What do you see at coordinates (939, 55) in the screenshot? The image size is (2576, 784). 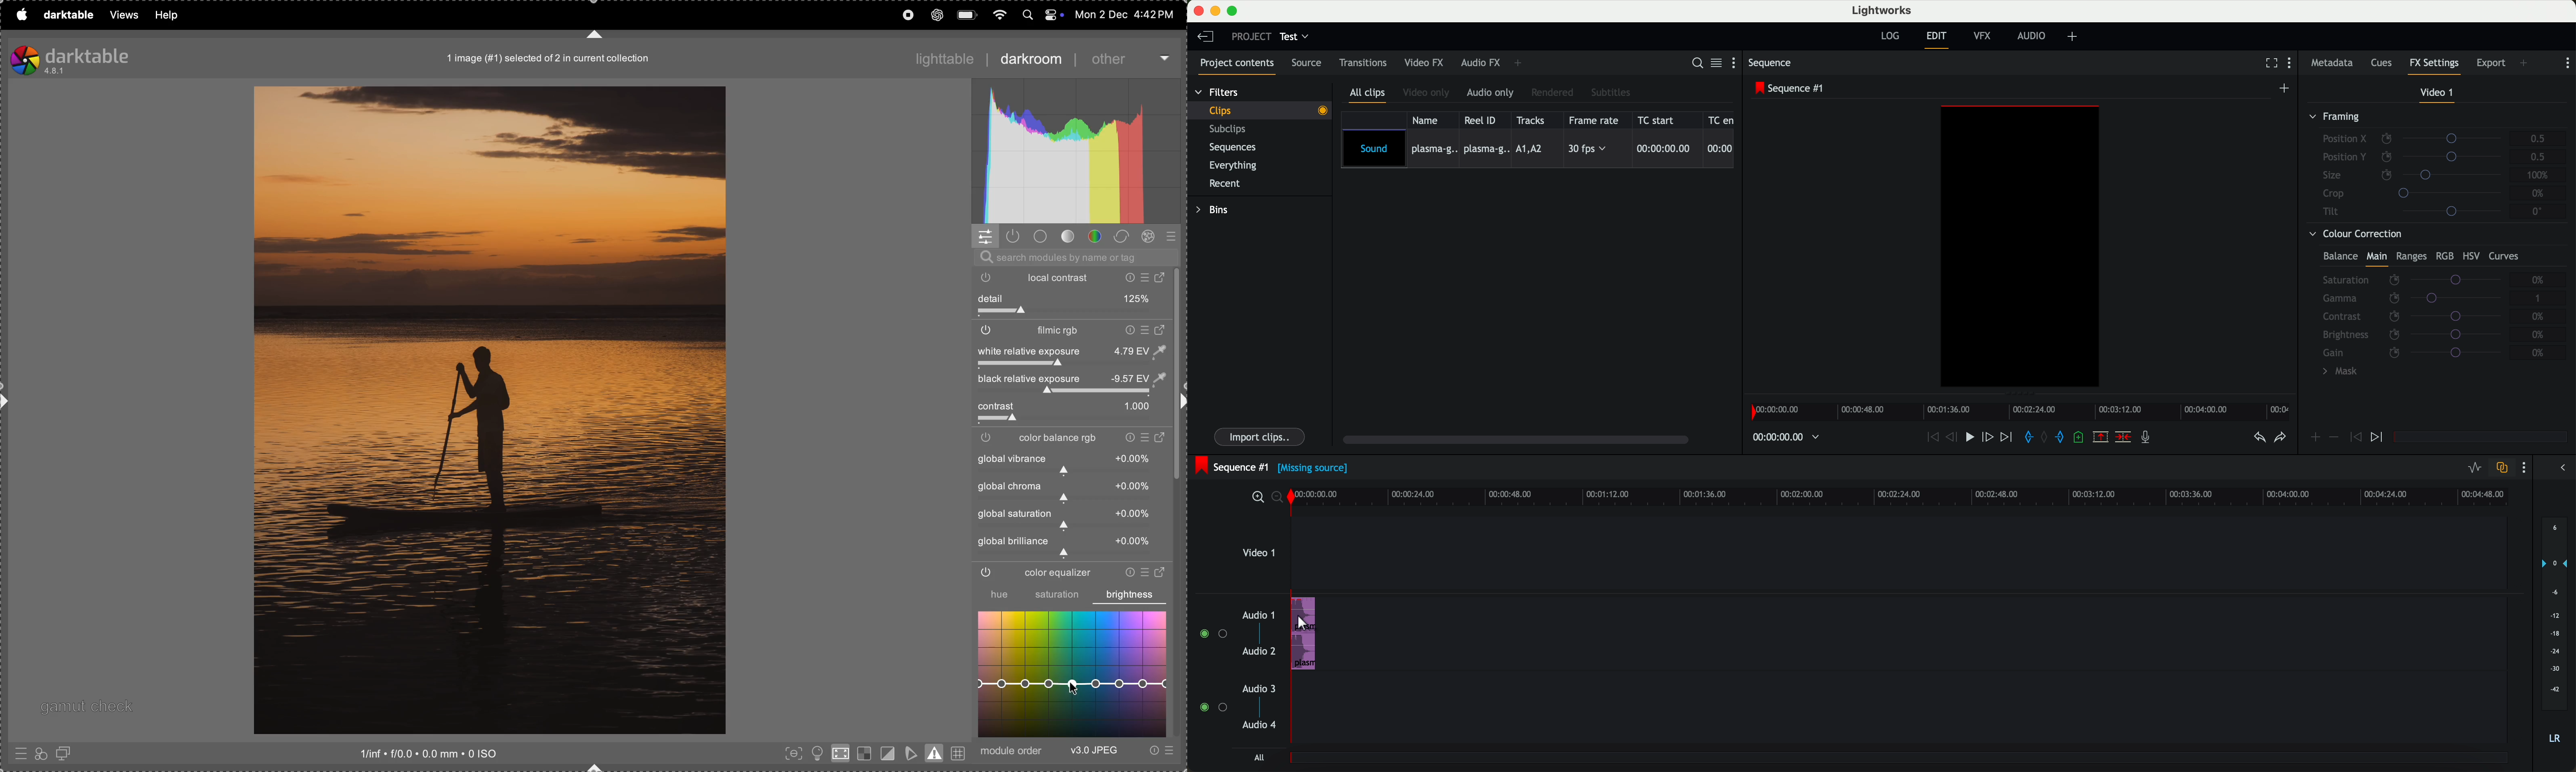 I see `lightable` at bounding box center [939, 55].